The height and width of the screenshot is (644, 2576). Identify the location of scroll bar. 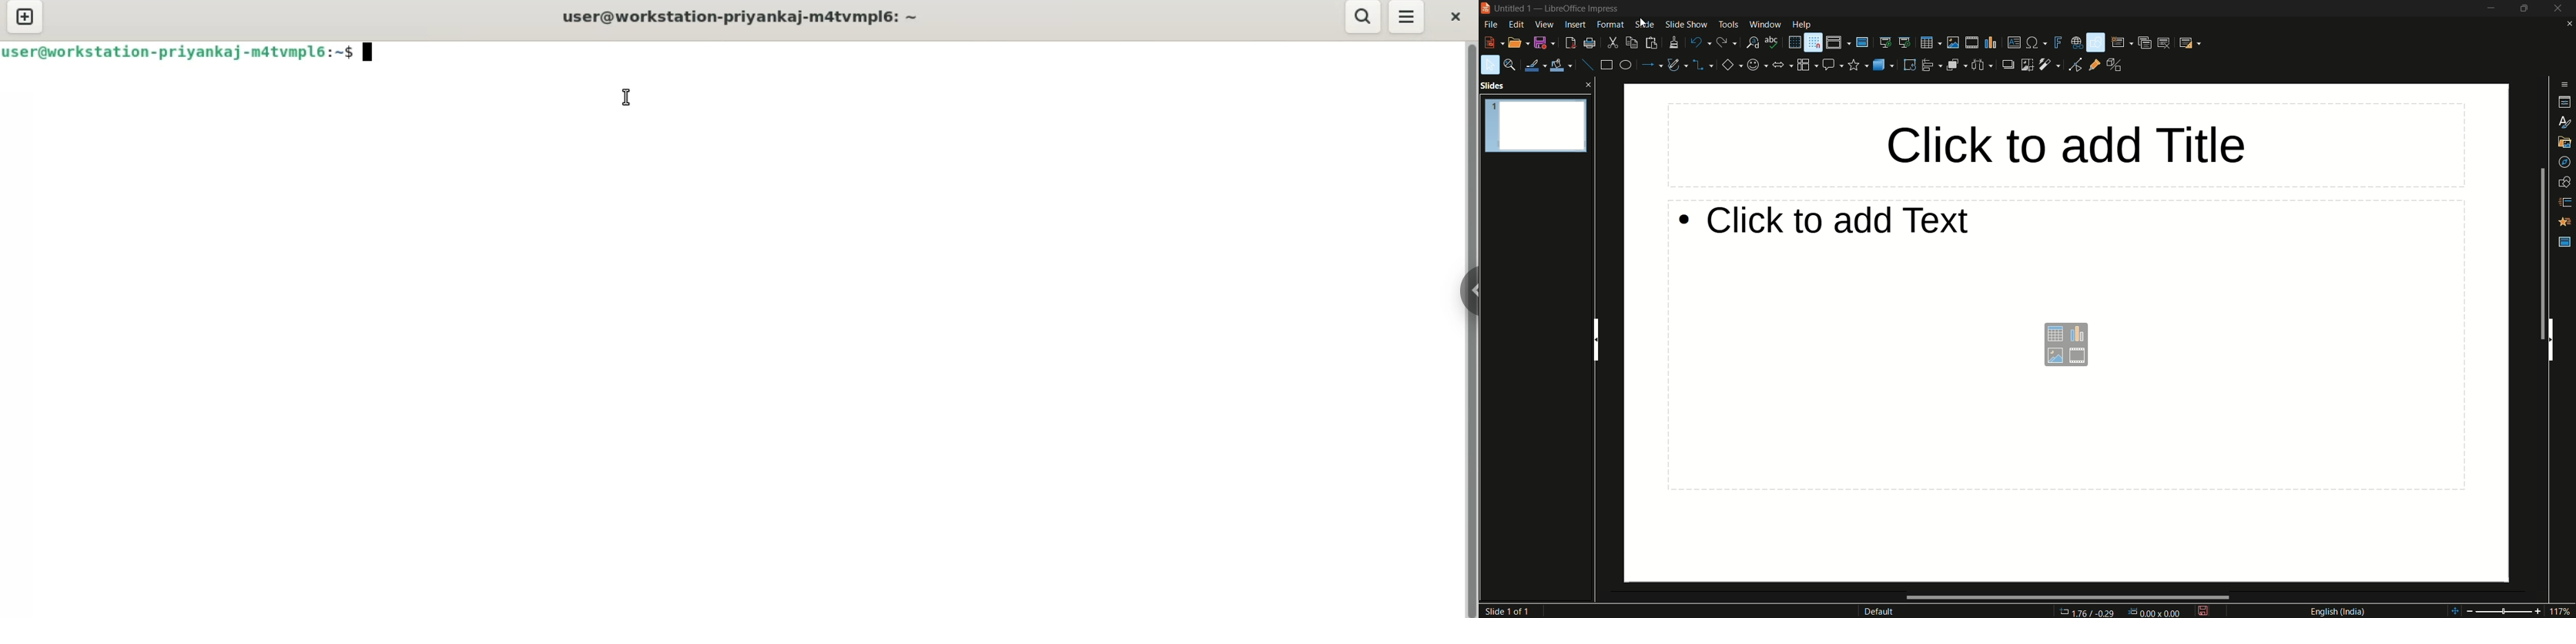
(2067, 596).